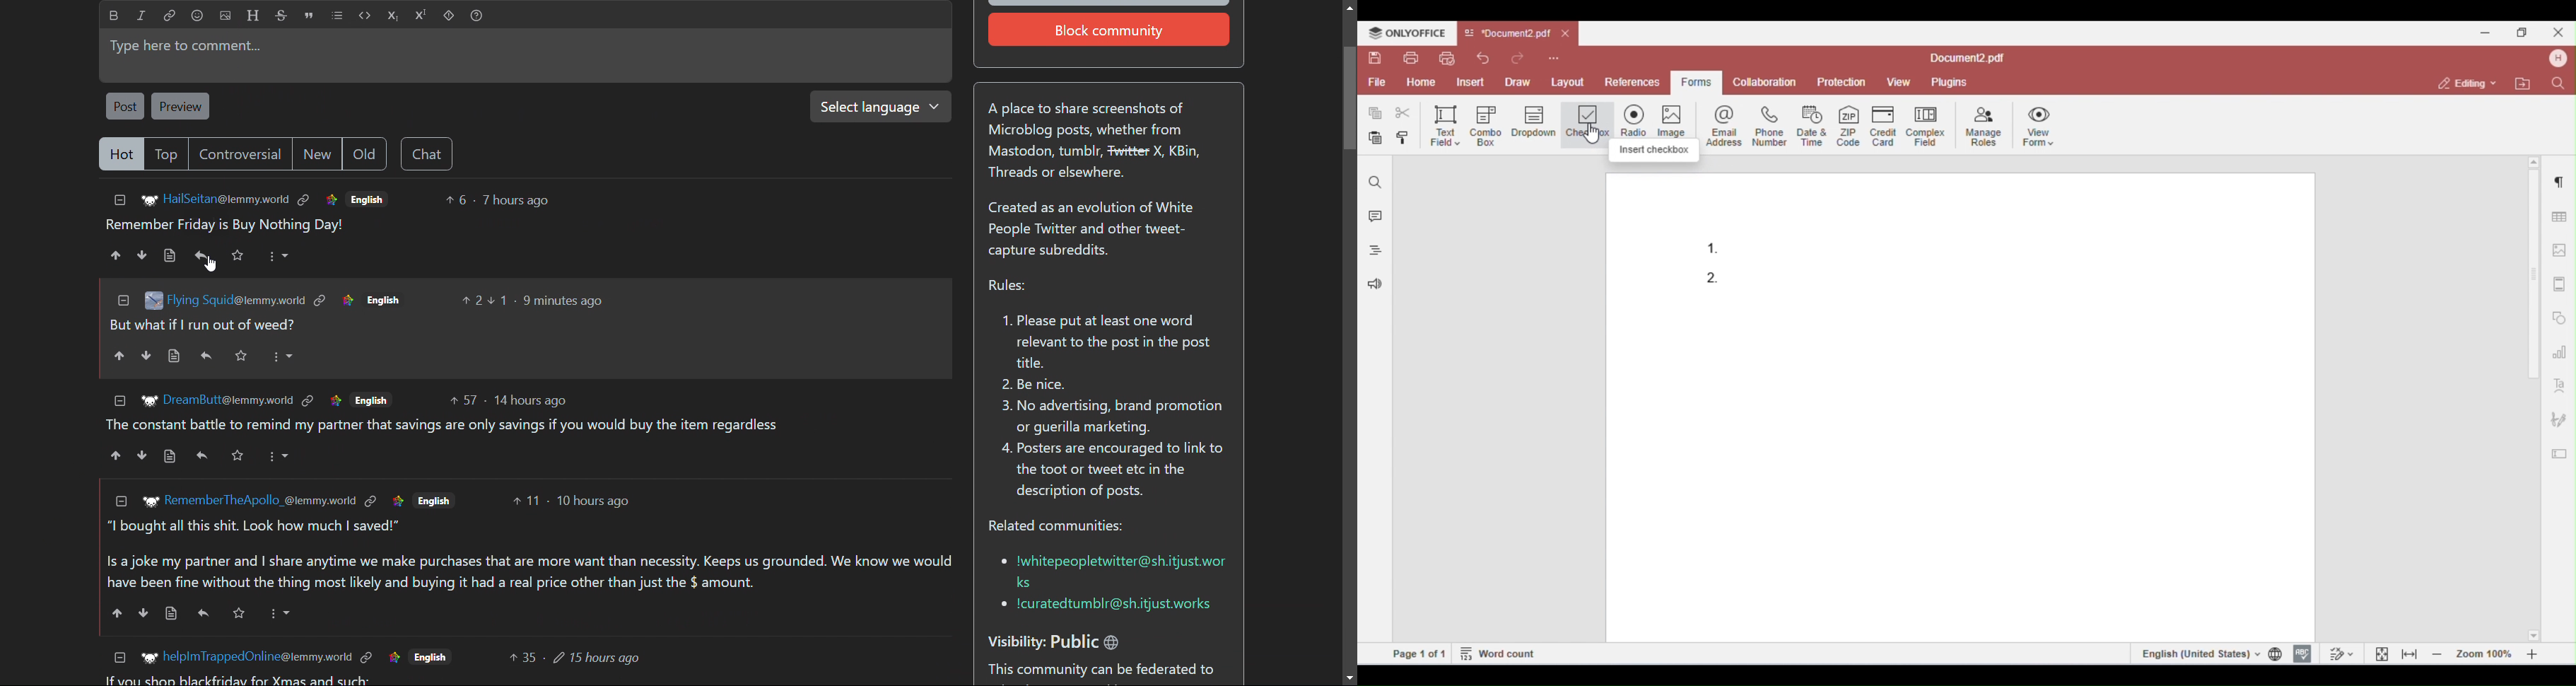  I want to click on number of upvotes, so click(463, 402).